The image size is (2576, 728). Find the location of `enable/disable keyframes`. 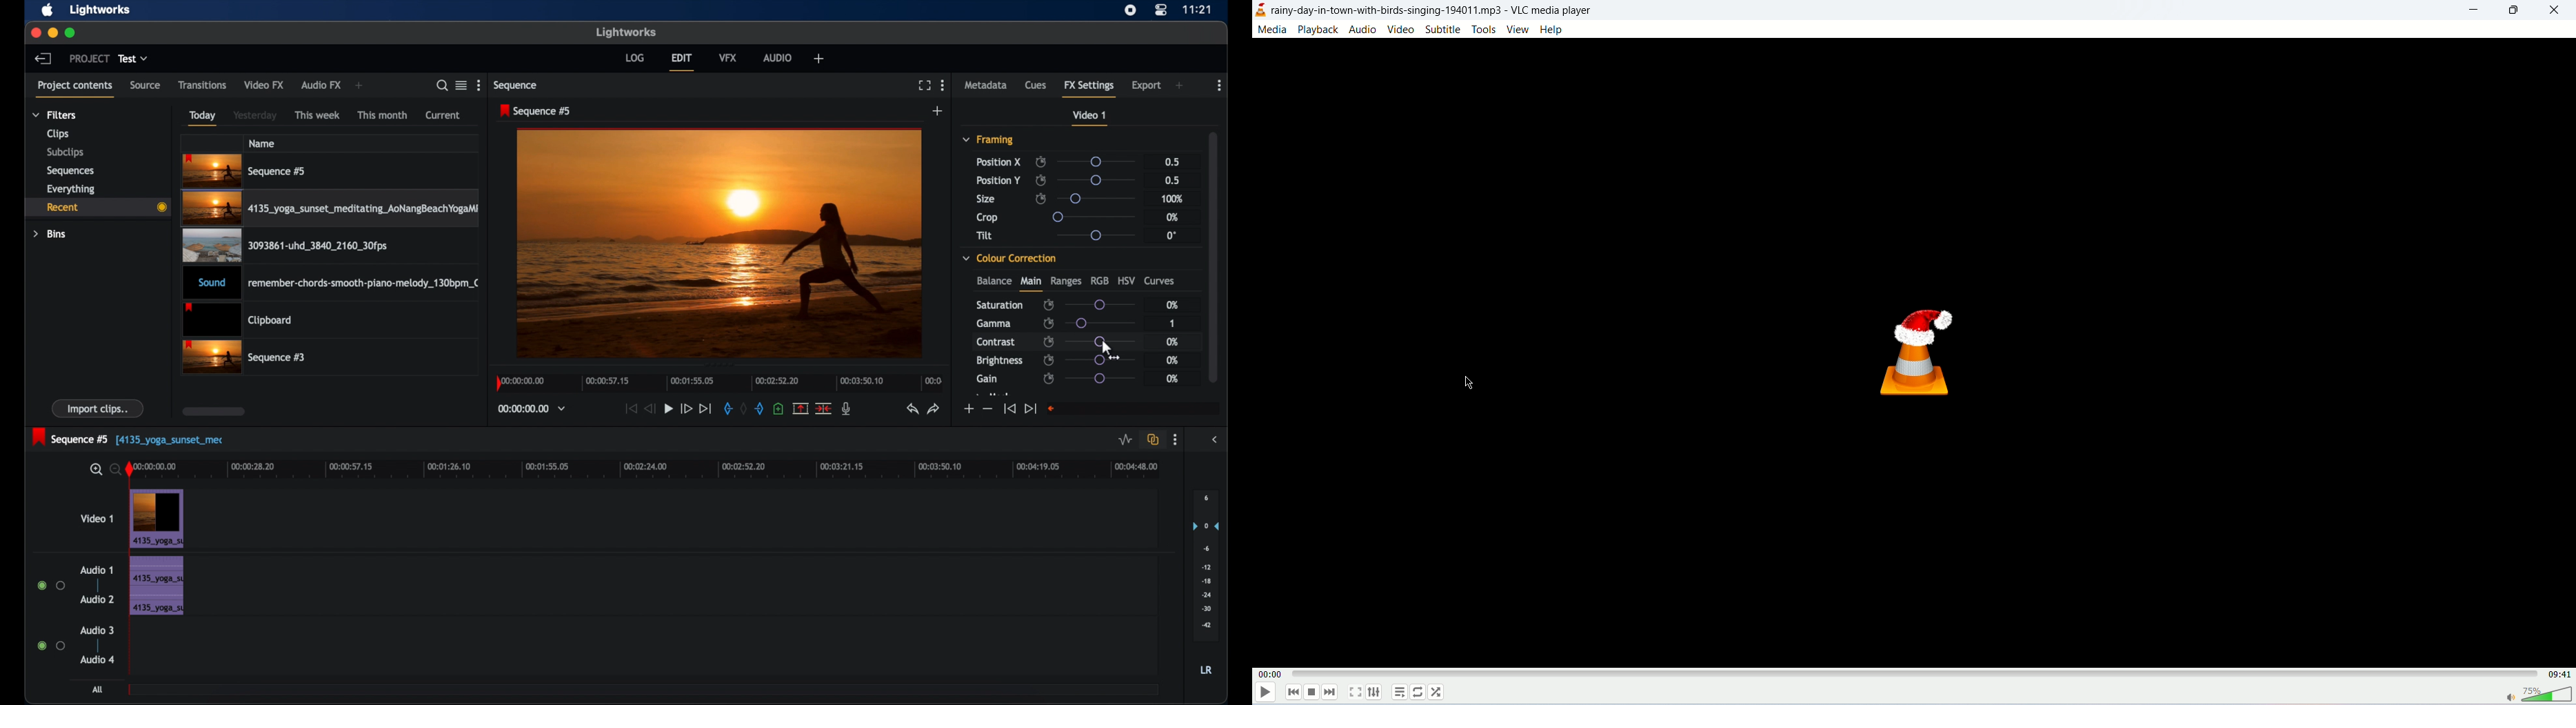

enable/disable keyframes is located at coordinates (1049, 360).